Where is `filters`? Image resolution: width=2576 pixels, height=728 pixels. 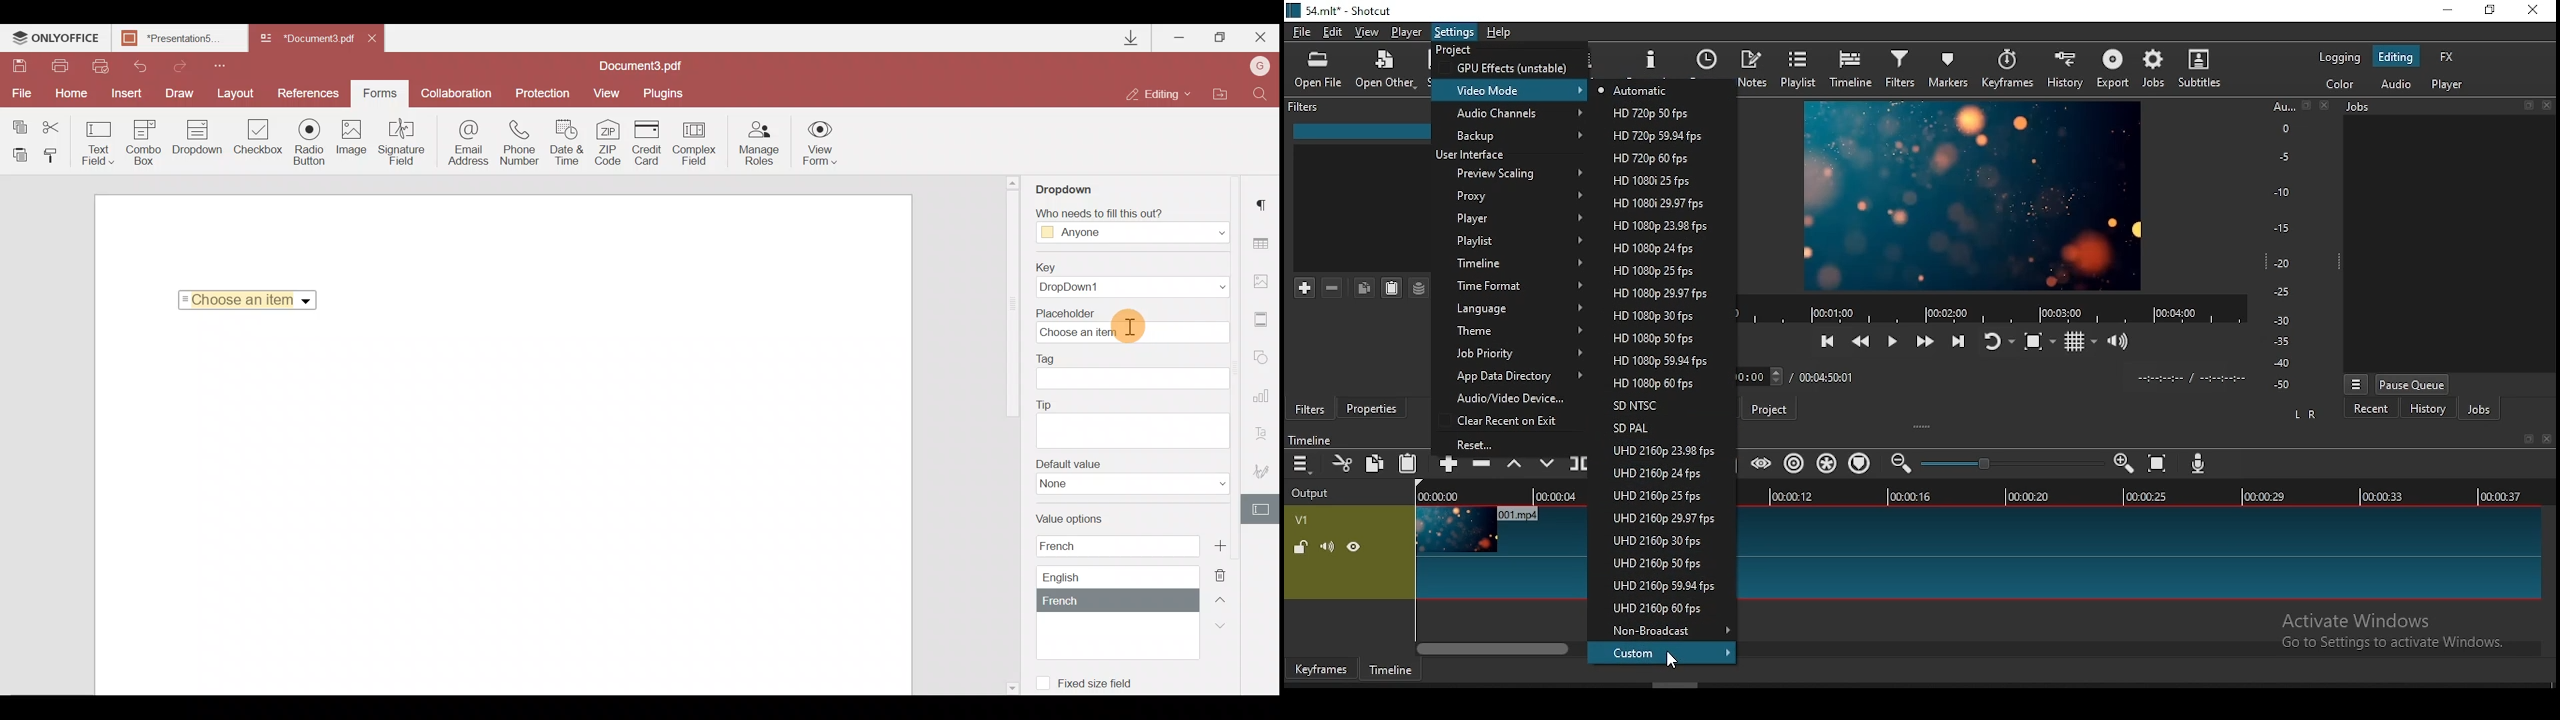
filters is located at coordinates (1900, 68).